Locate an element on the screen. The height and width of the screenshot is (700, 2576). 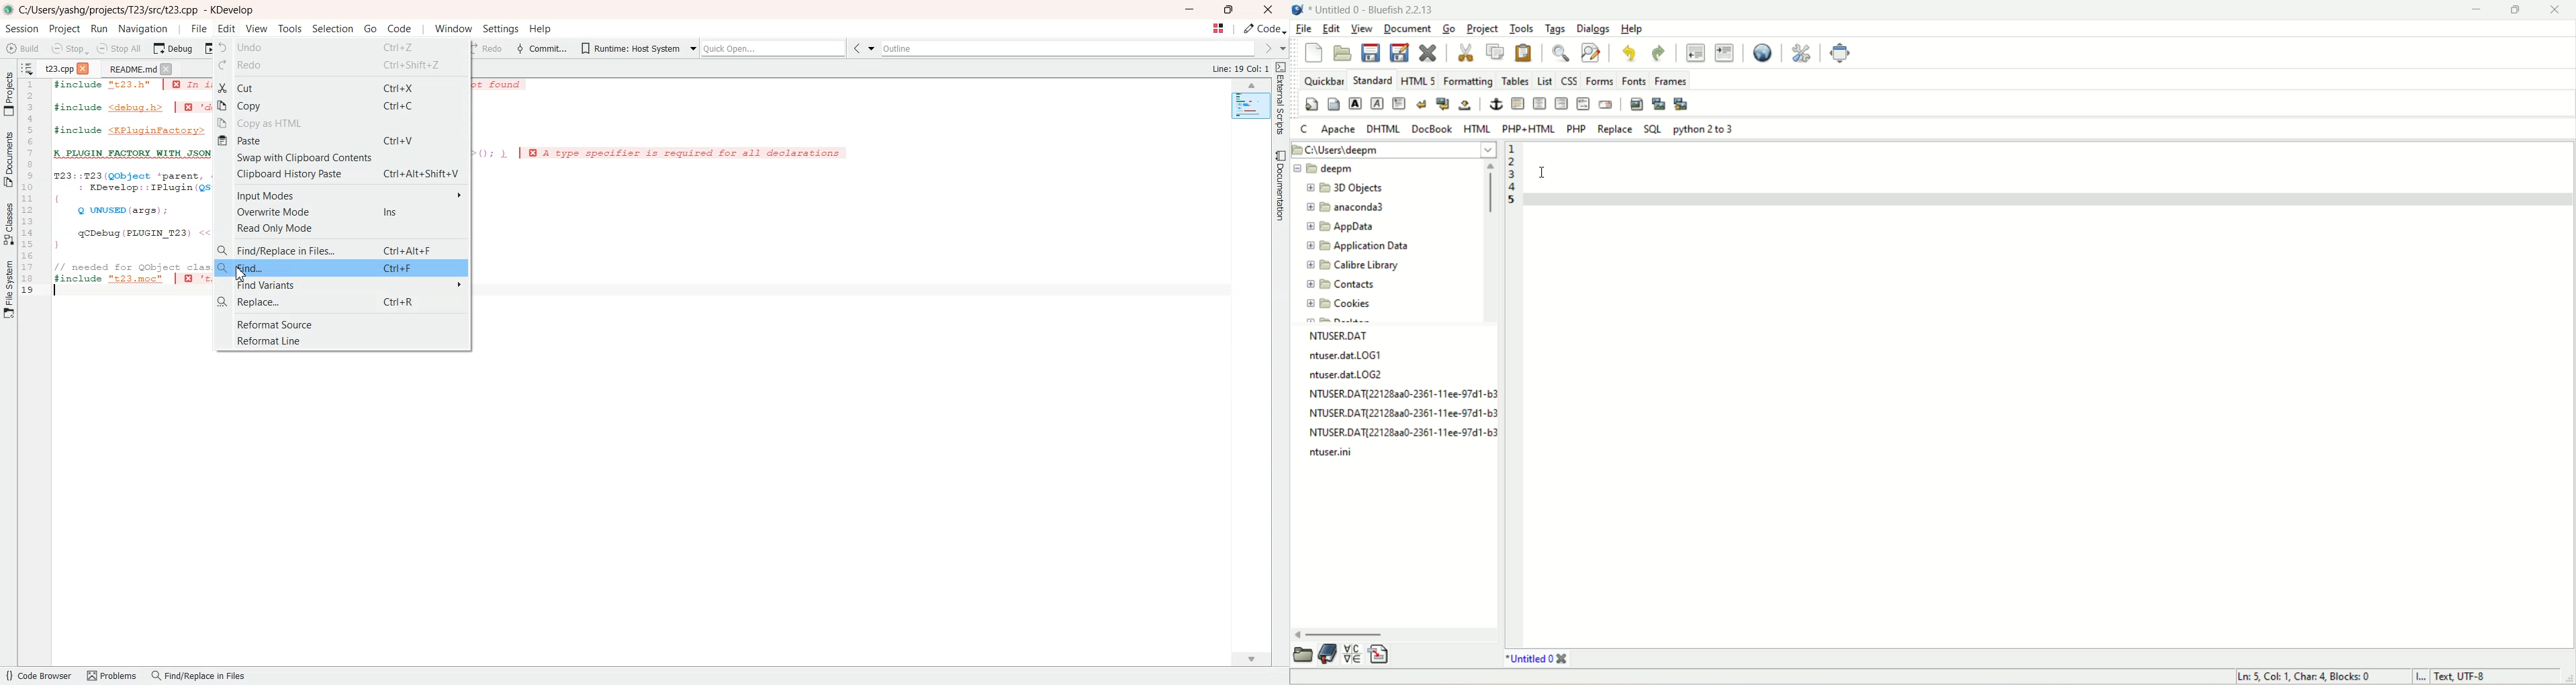
quickstart is located at coordinates (1311, 105).